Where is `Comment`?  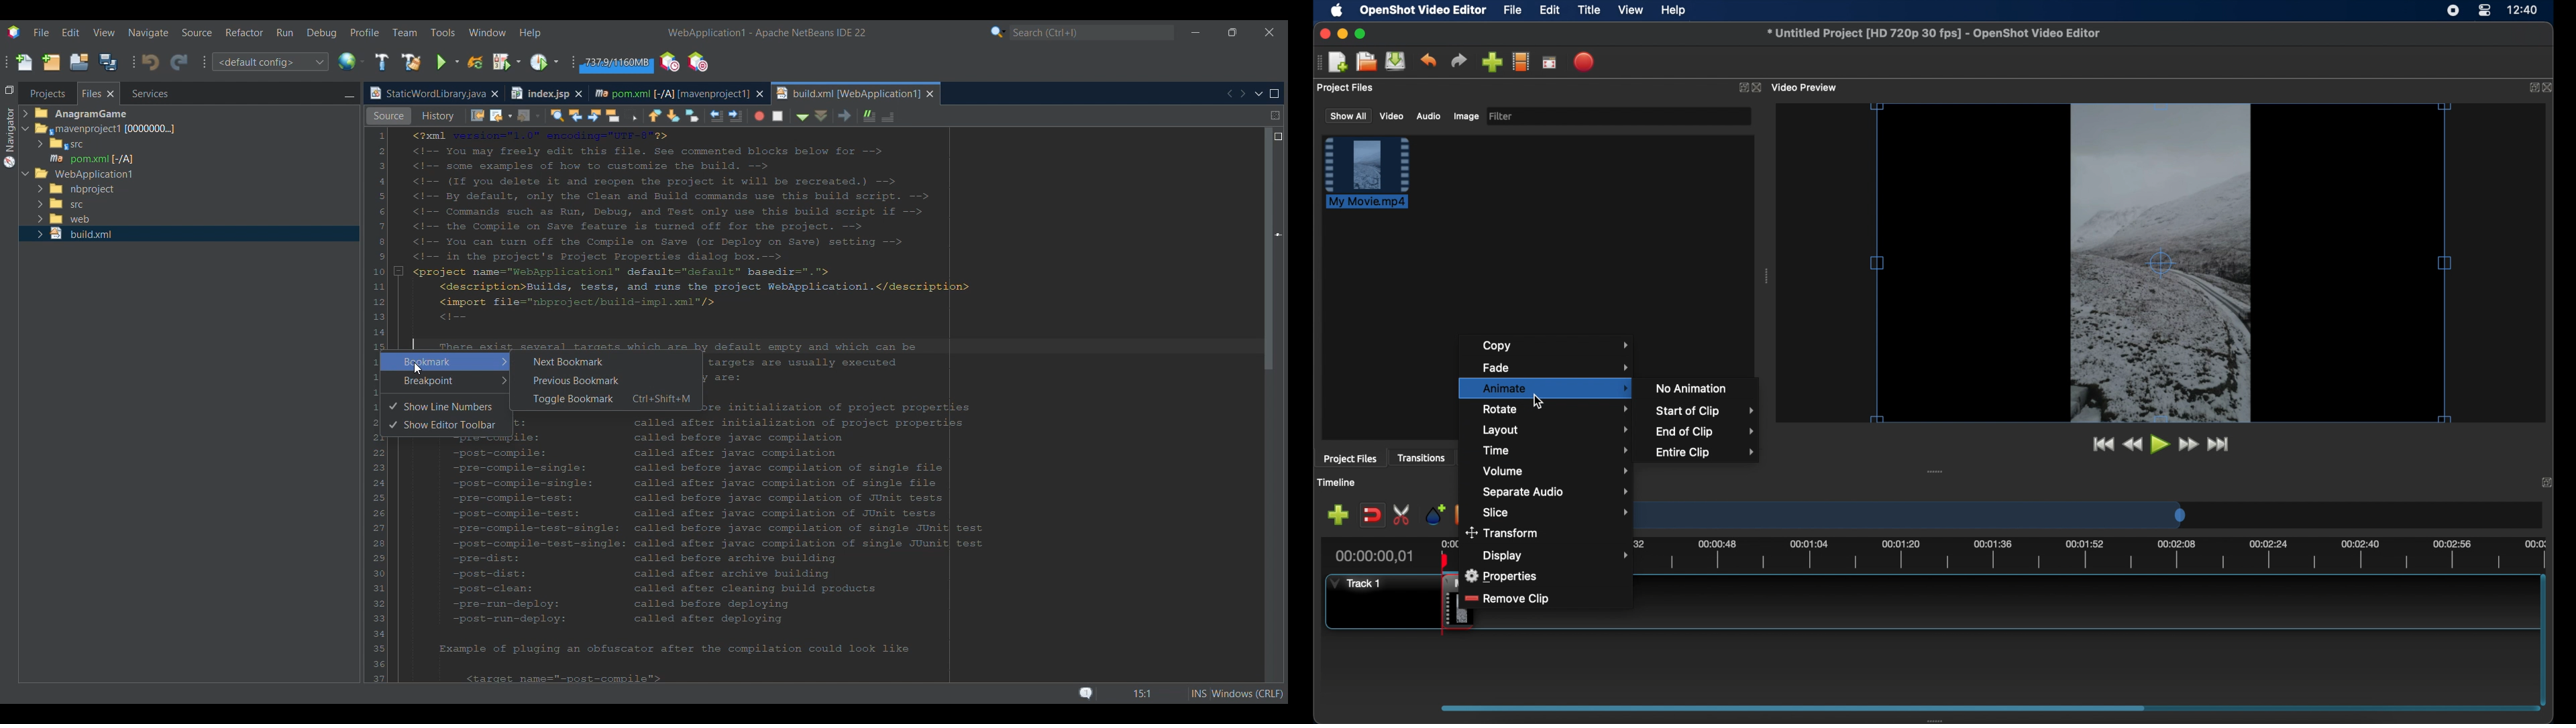
Comment is located at coordinates (987, 114).